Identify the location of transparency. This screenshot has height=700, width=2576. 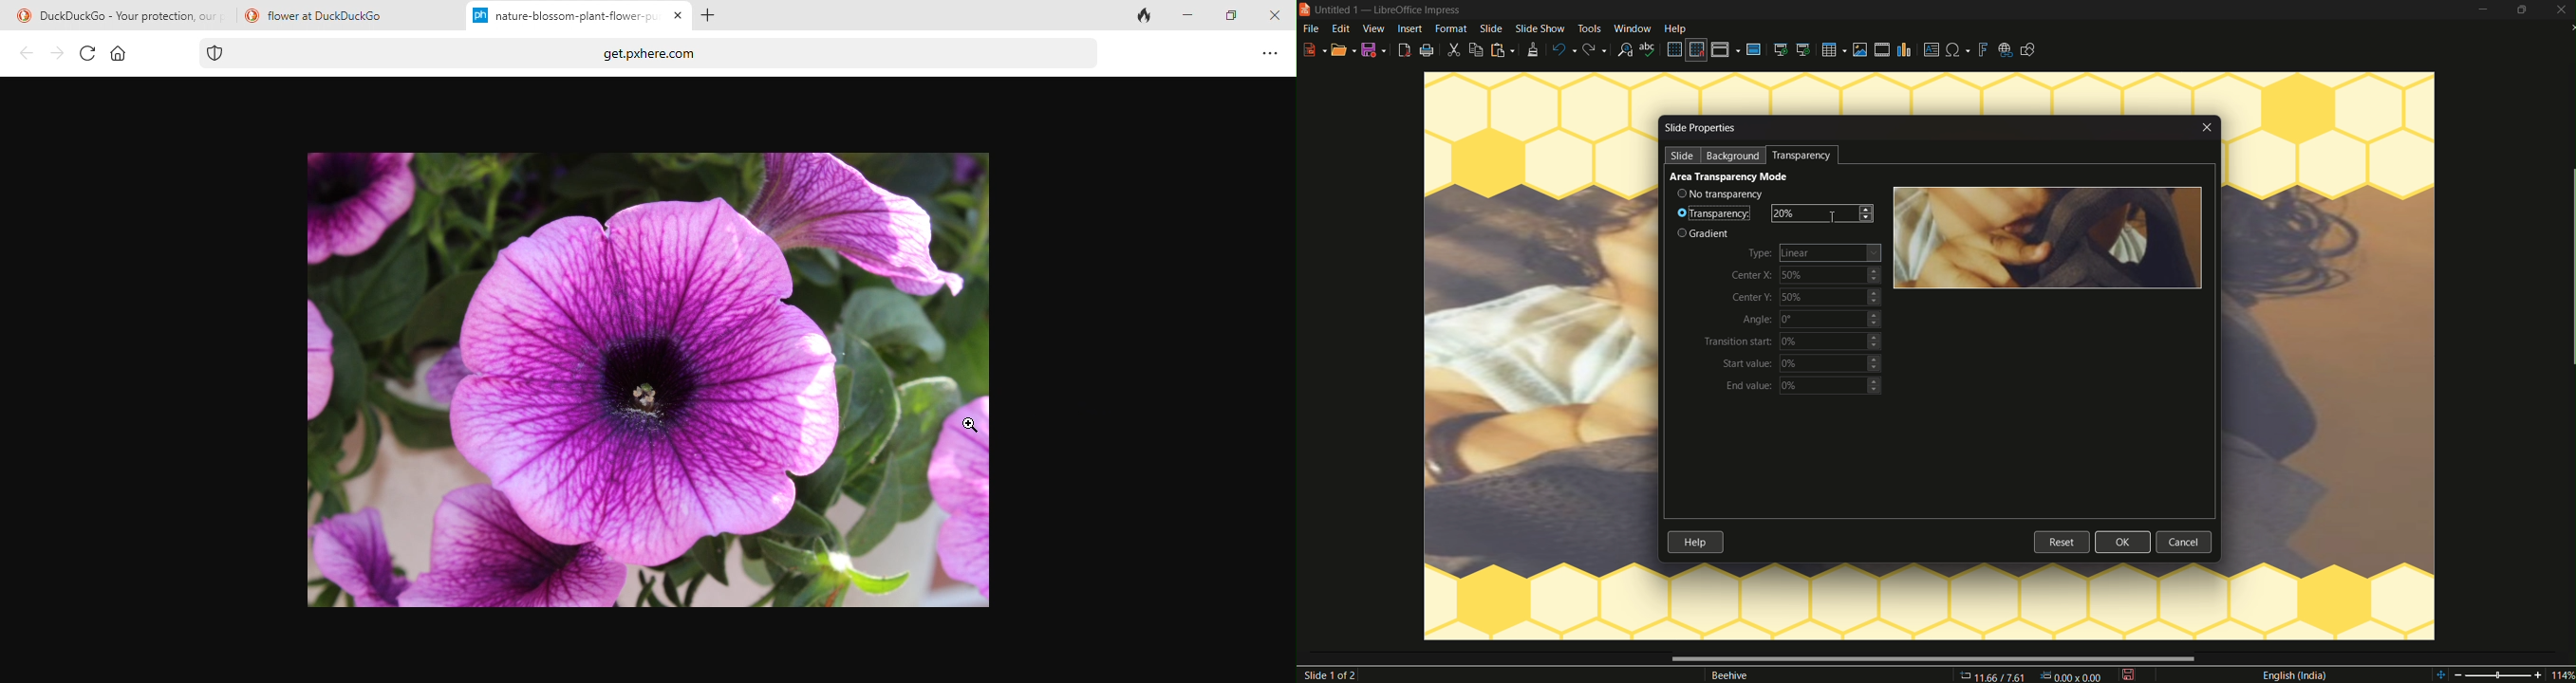
(1805, 155).